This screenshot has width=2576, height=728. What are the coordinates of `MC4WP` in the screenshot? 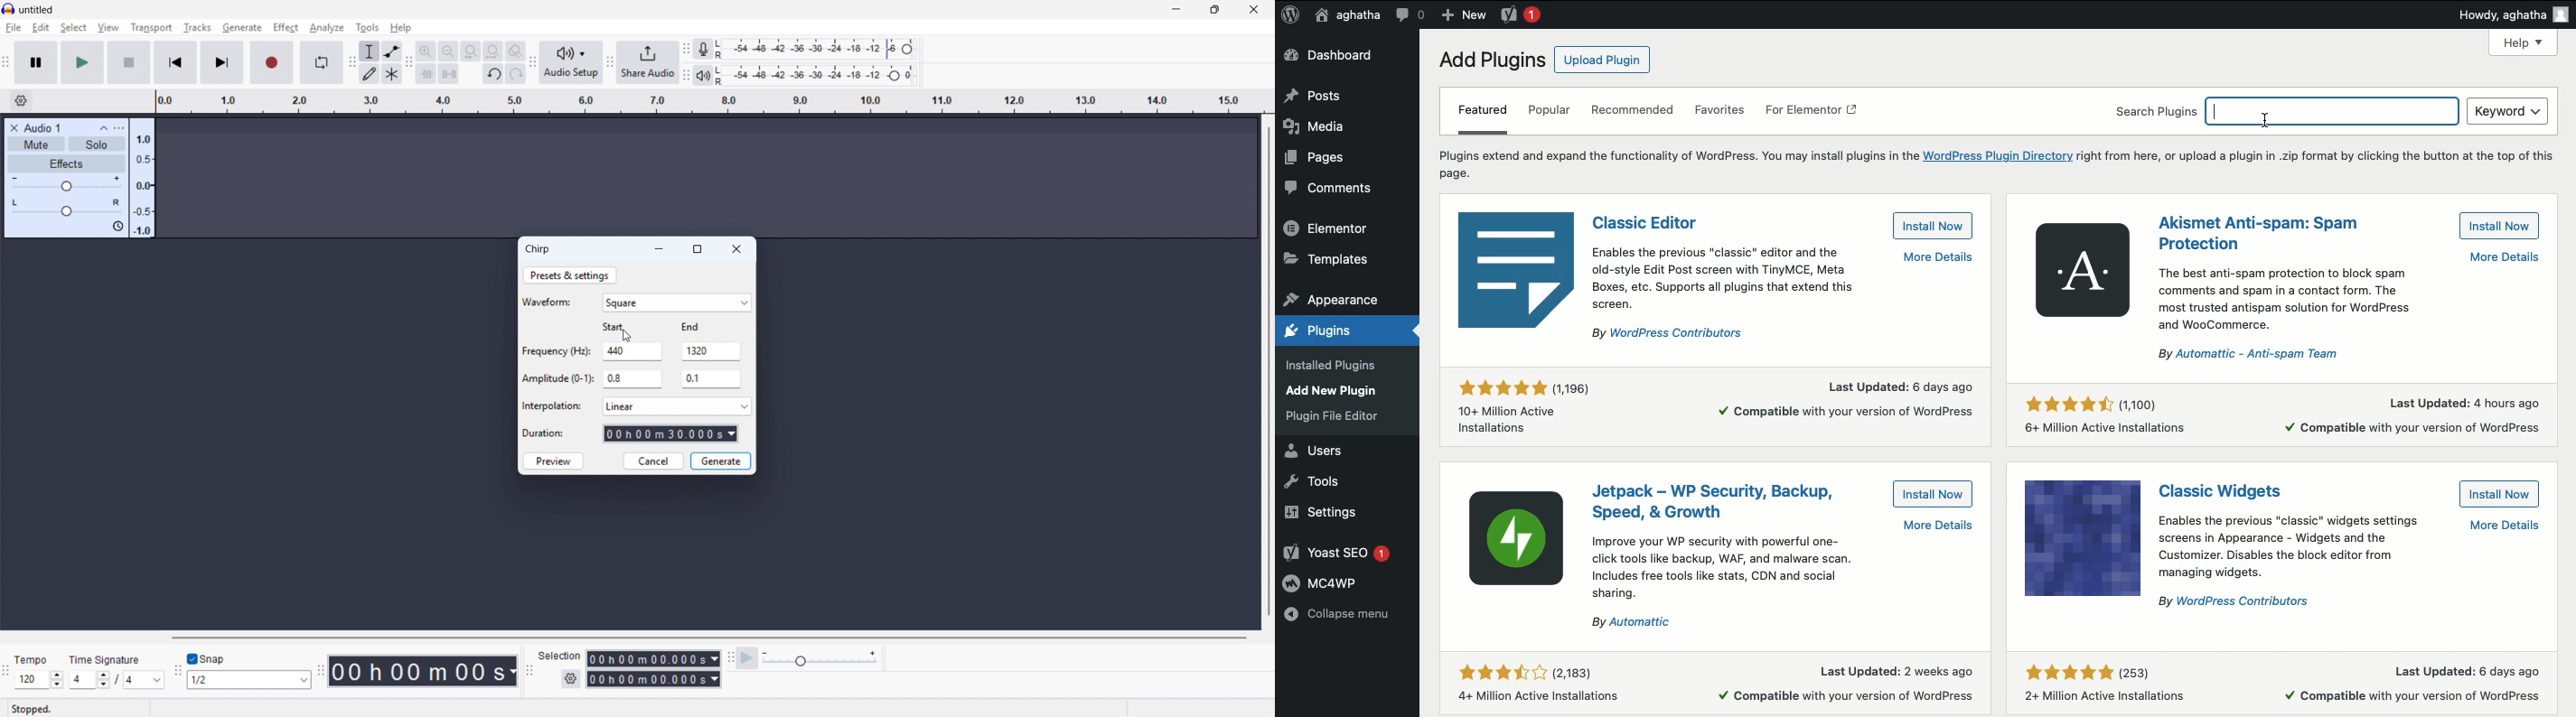 It's located at (1323, 583).